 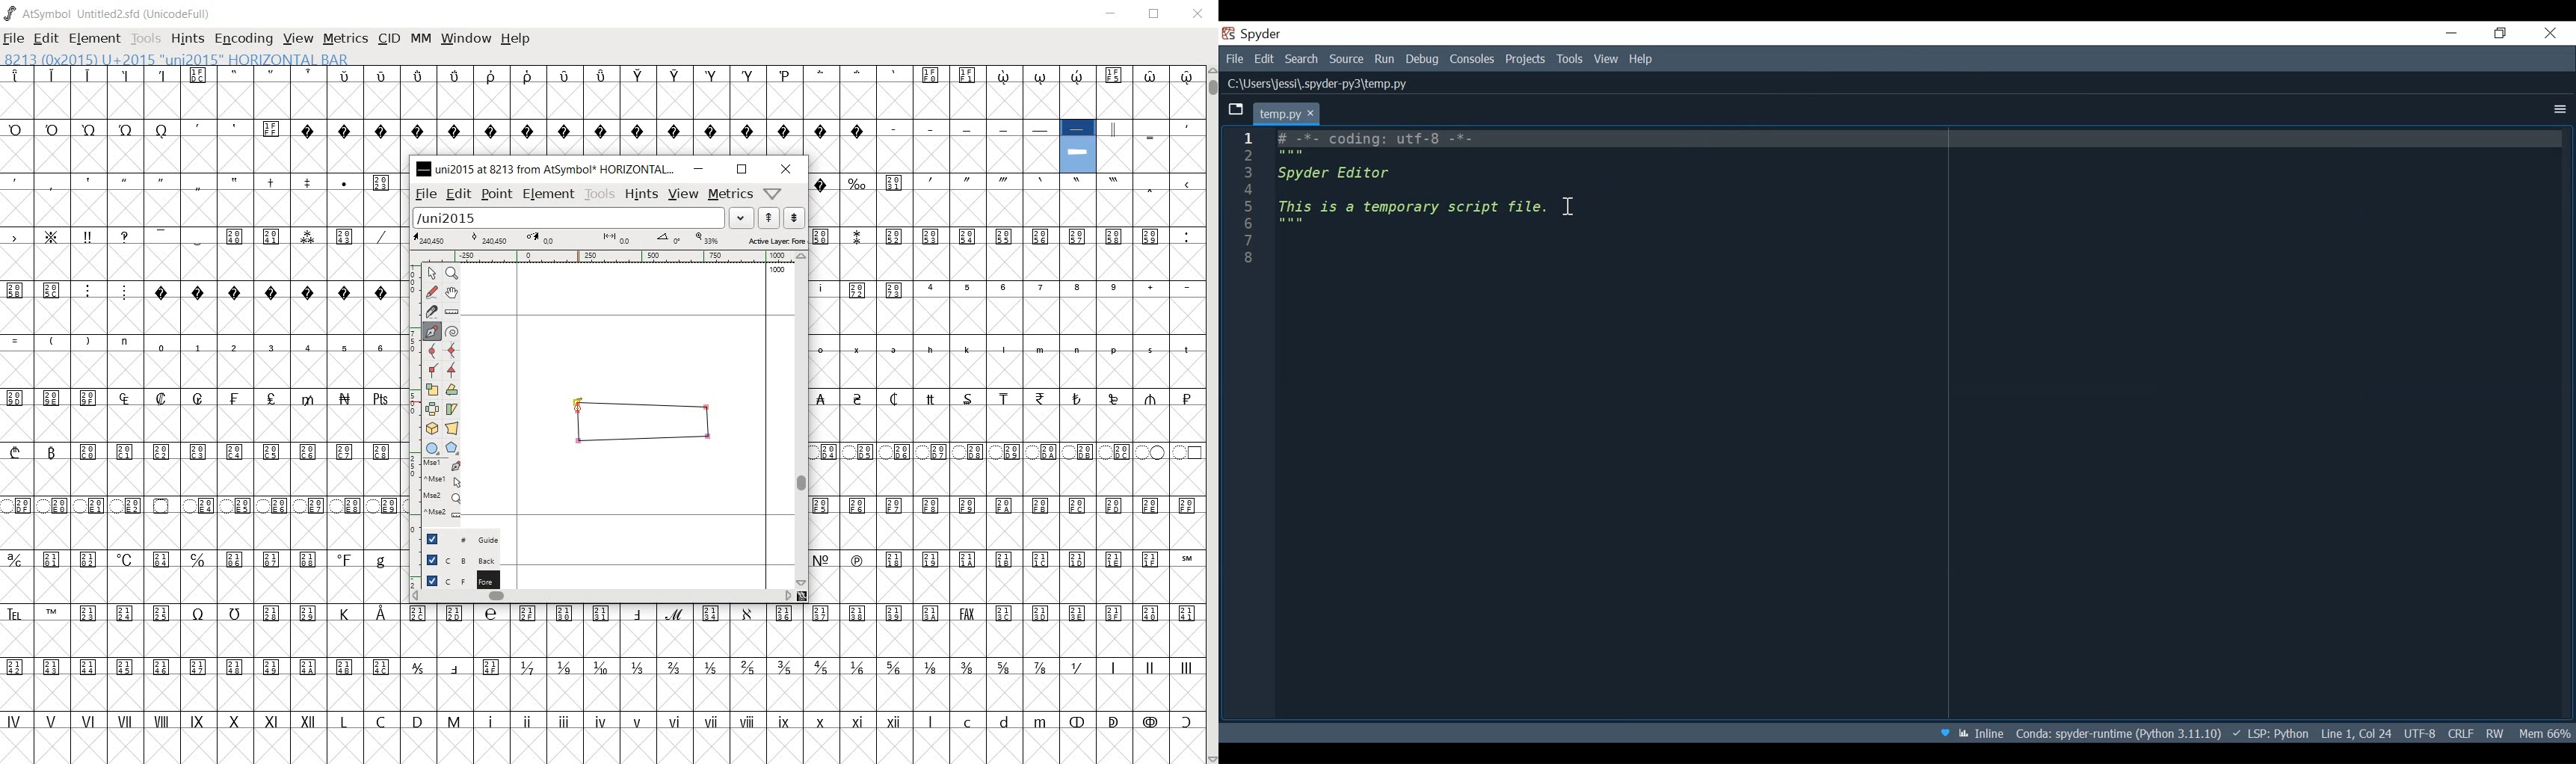 I want to click on MINIMIZE, so click(x=1113, y=14).